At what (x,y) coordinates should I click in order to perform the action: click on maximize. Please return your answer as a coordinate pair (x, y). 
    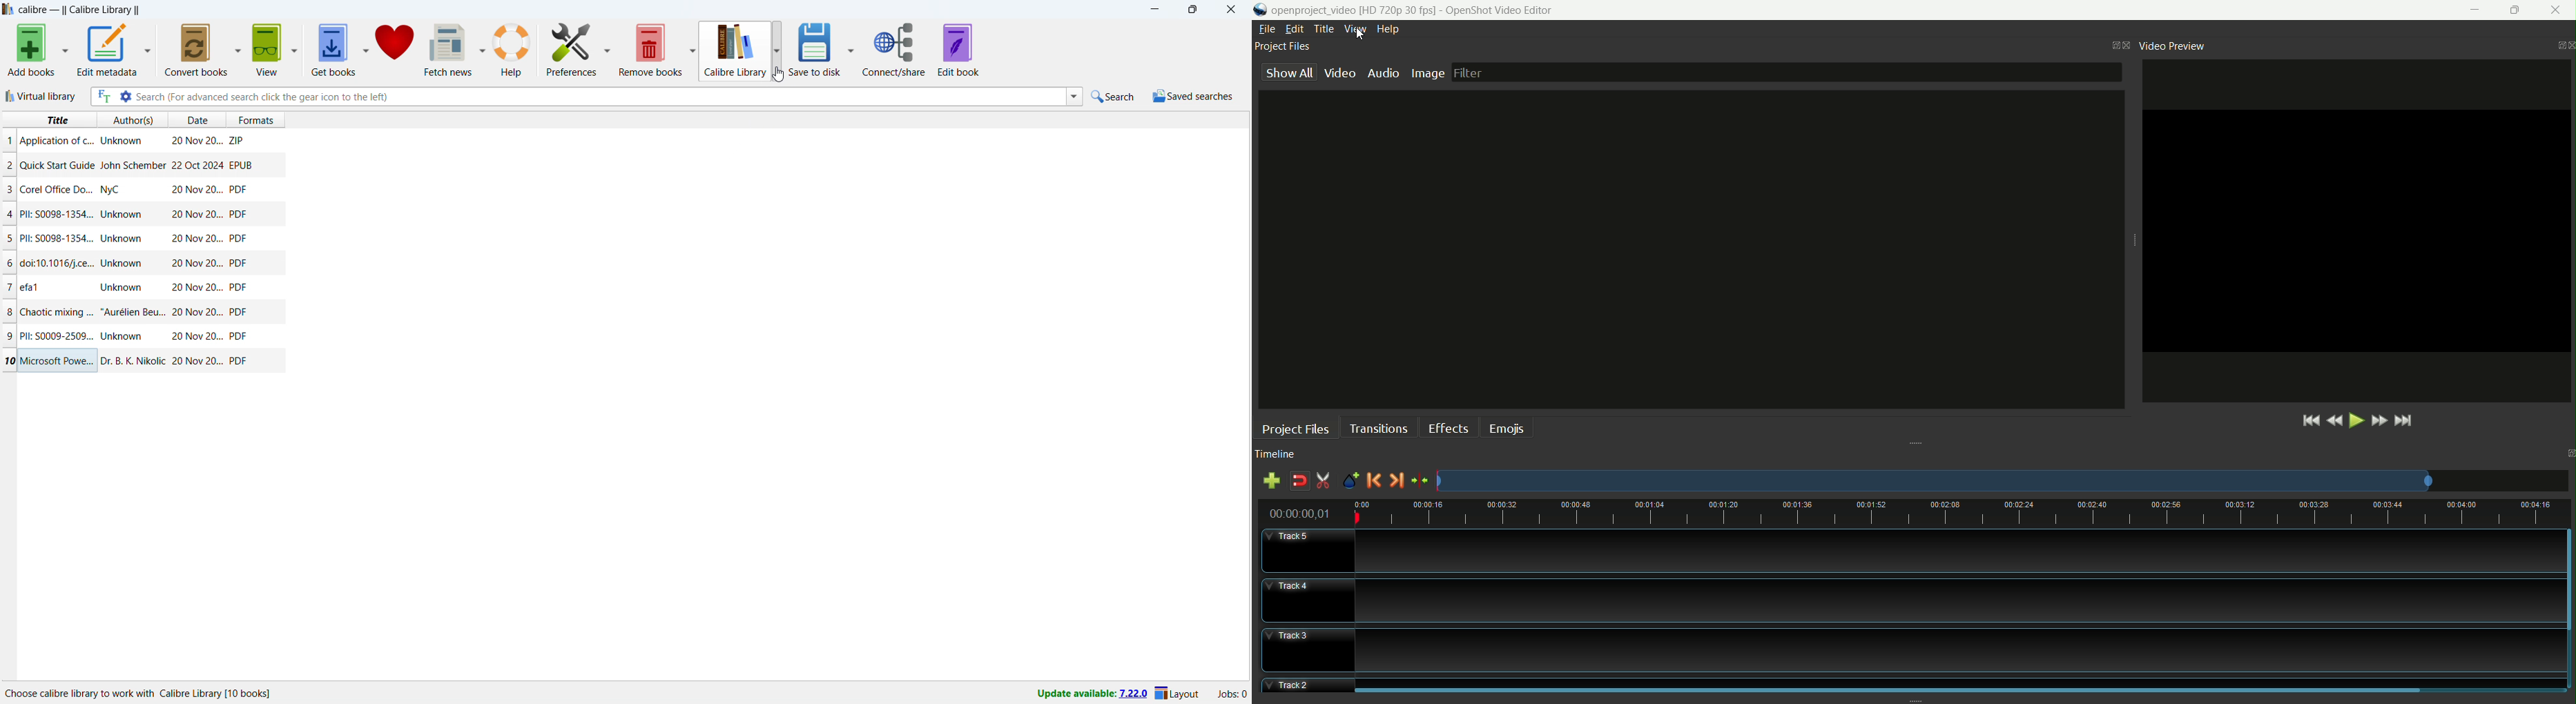
    Looking at the image, I should click on (1193, 10).